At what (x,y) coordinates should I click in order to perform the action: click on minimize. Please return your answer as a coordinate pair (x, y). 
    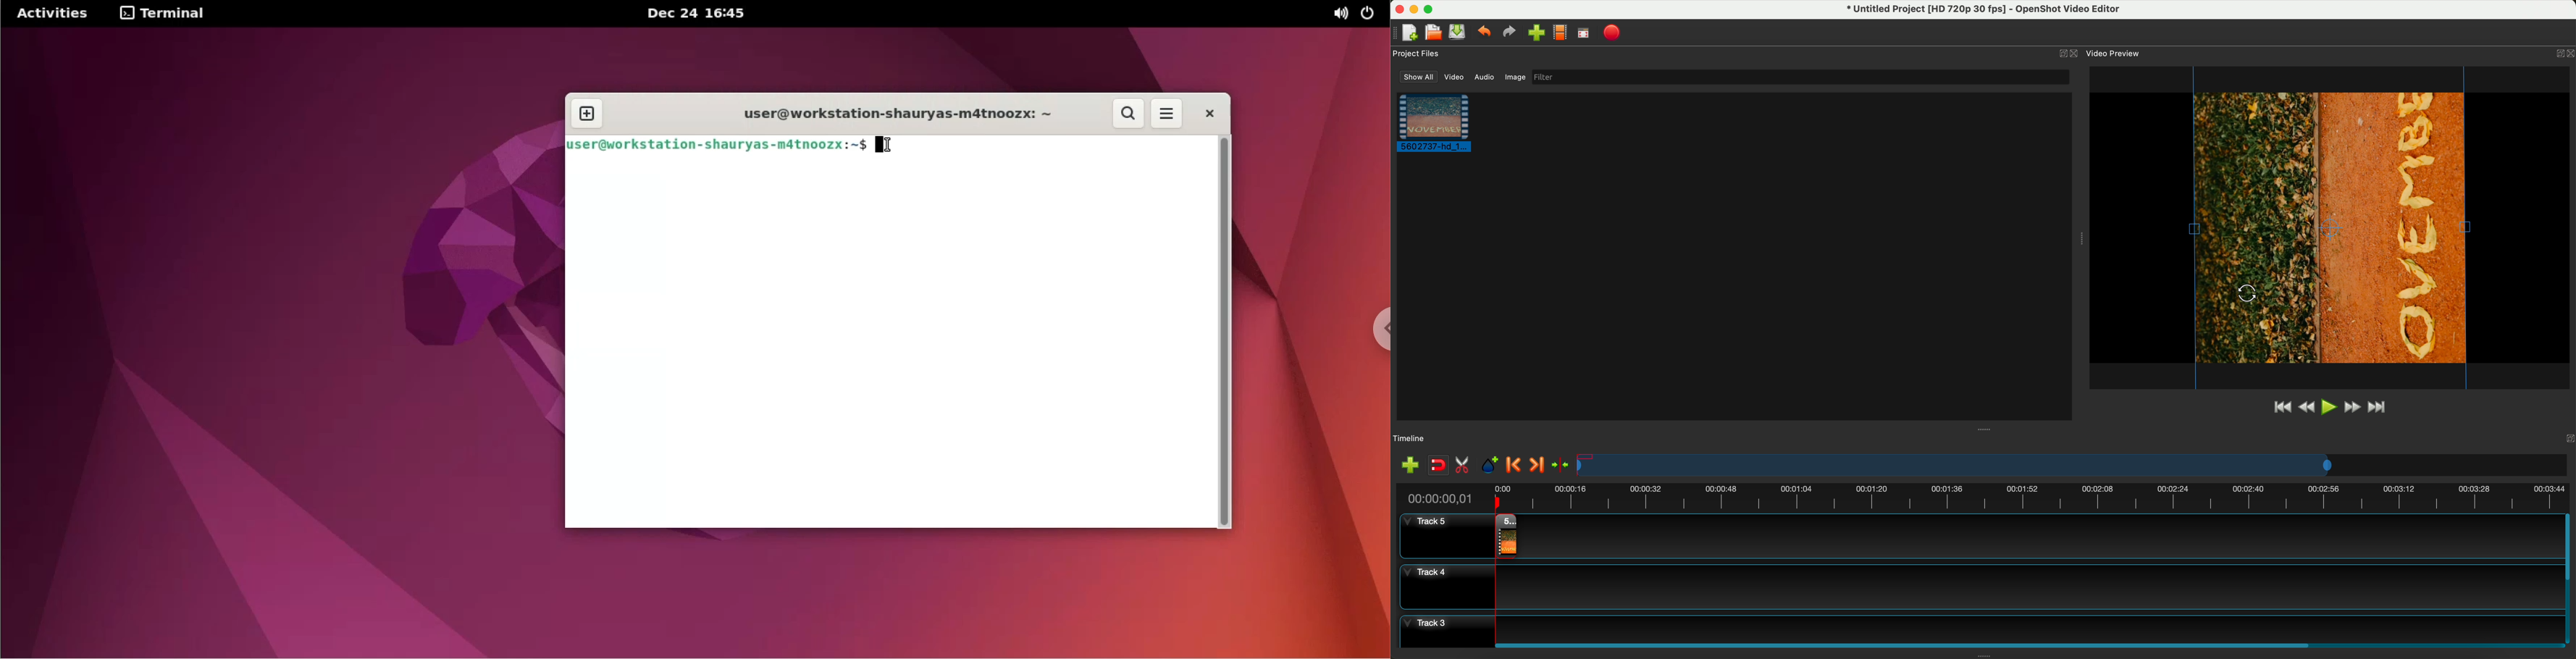
    Looking at the image, I should click on (2058, 54).